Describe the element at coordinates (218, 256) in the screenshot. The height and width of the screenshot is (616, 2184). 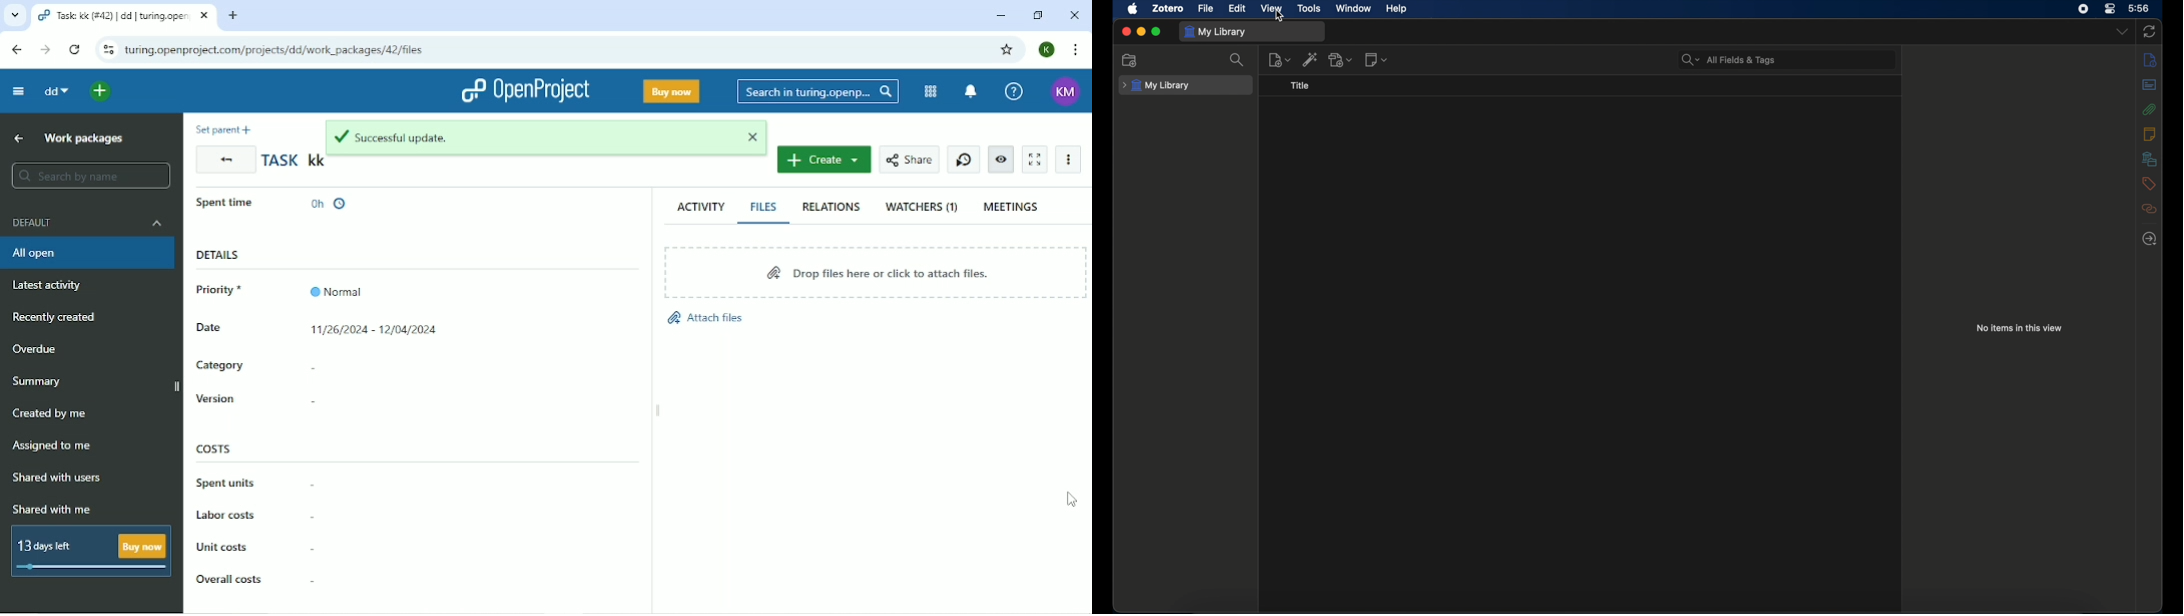
I see `Details` at that location.